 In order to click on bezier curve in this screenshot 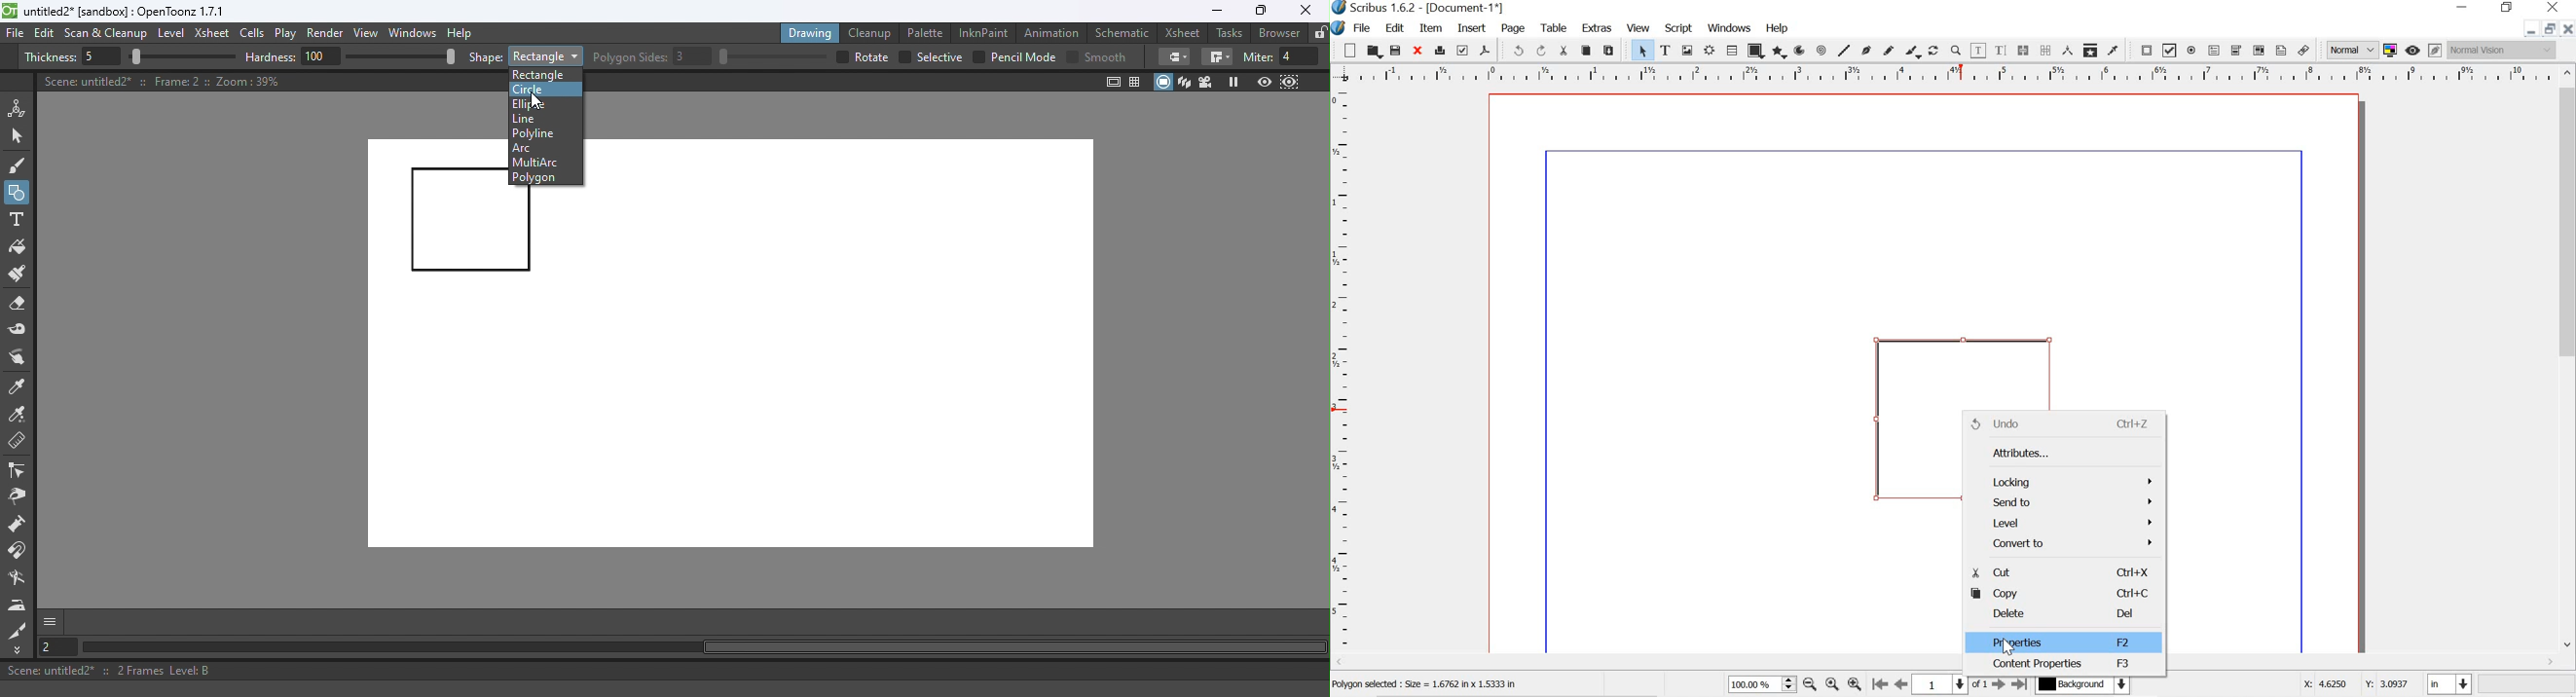, I will do `click(1866, 49)`.